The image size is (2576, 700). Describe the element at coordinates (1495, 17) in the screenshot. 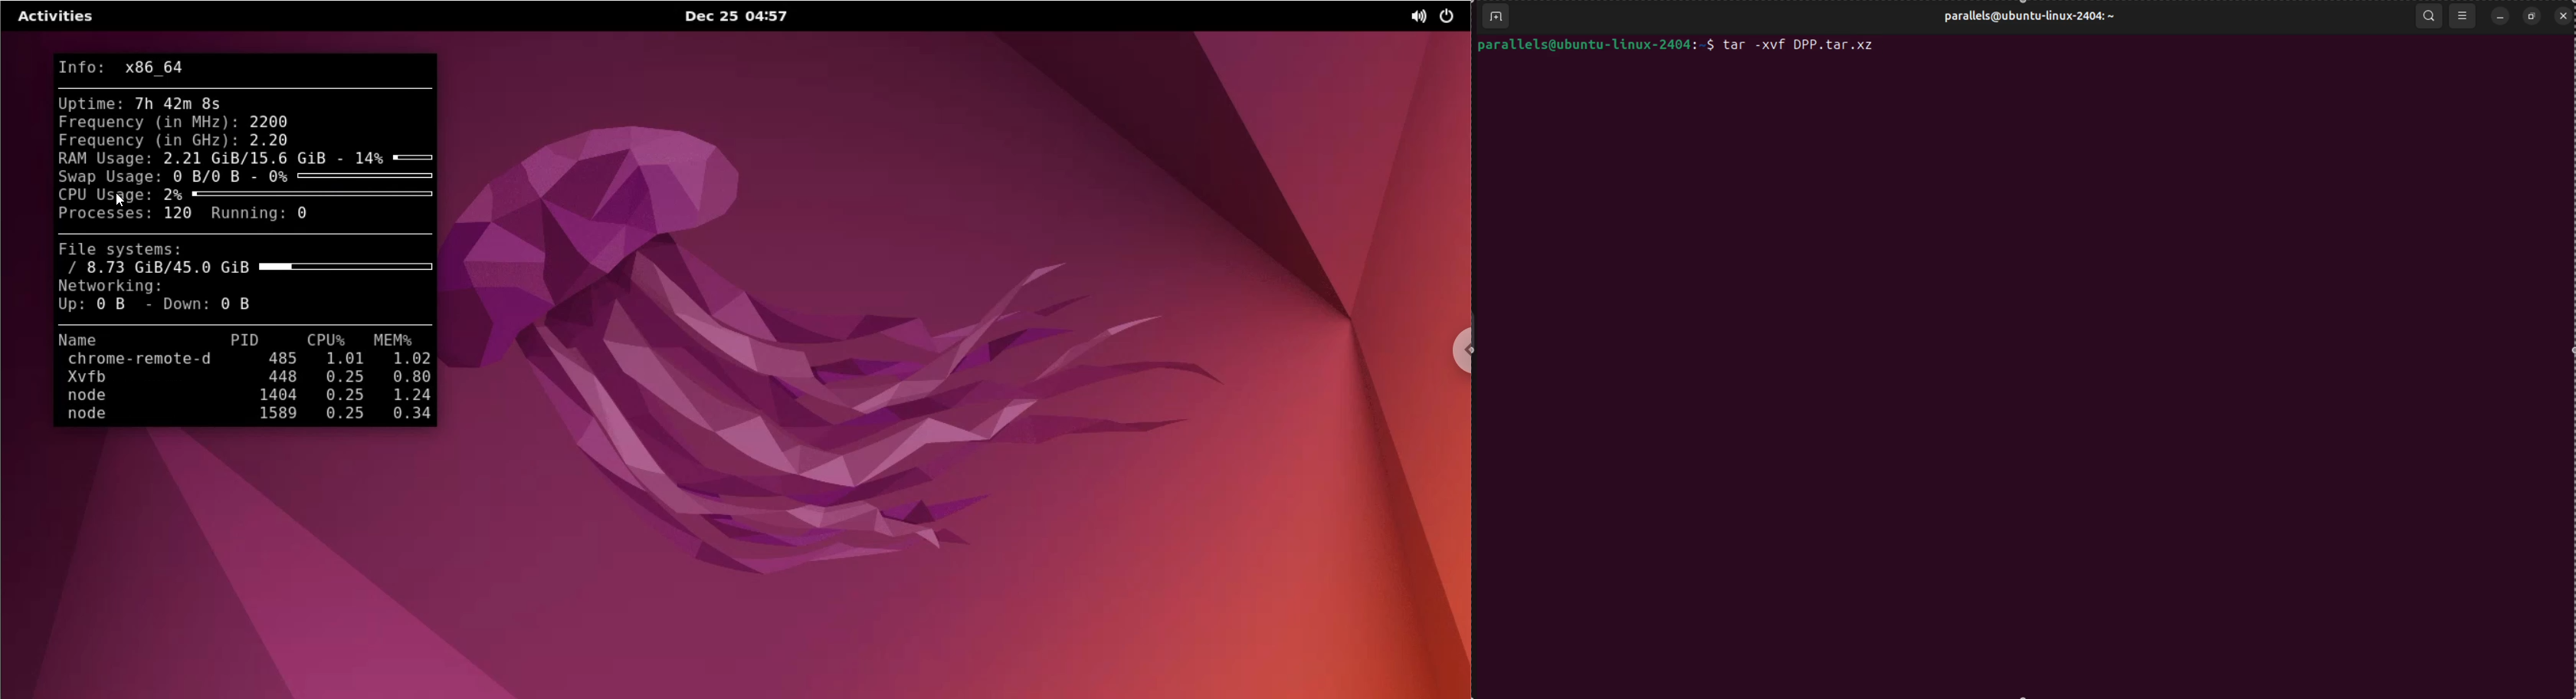

I see `add terminal` at that location.